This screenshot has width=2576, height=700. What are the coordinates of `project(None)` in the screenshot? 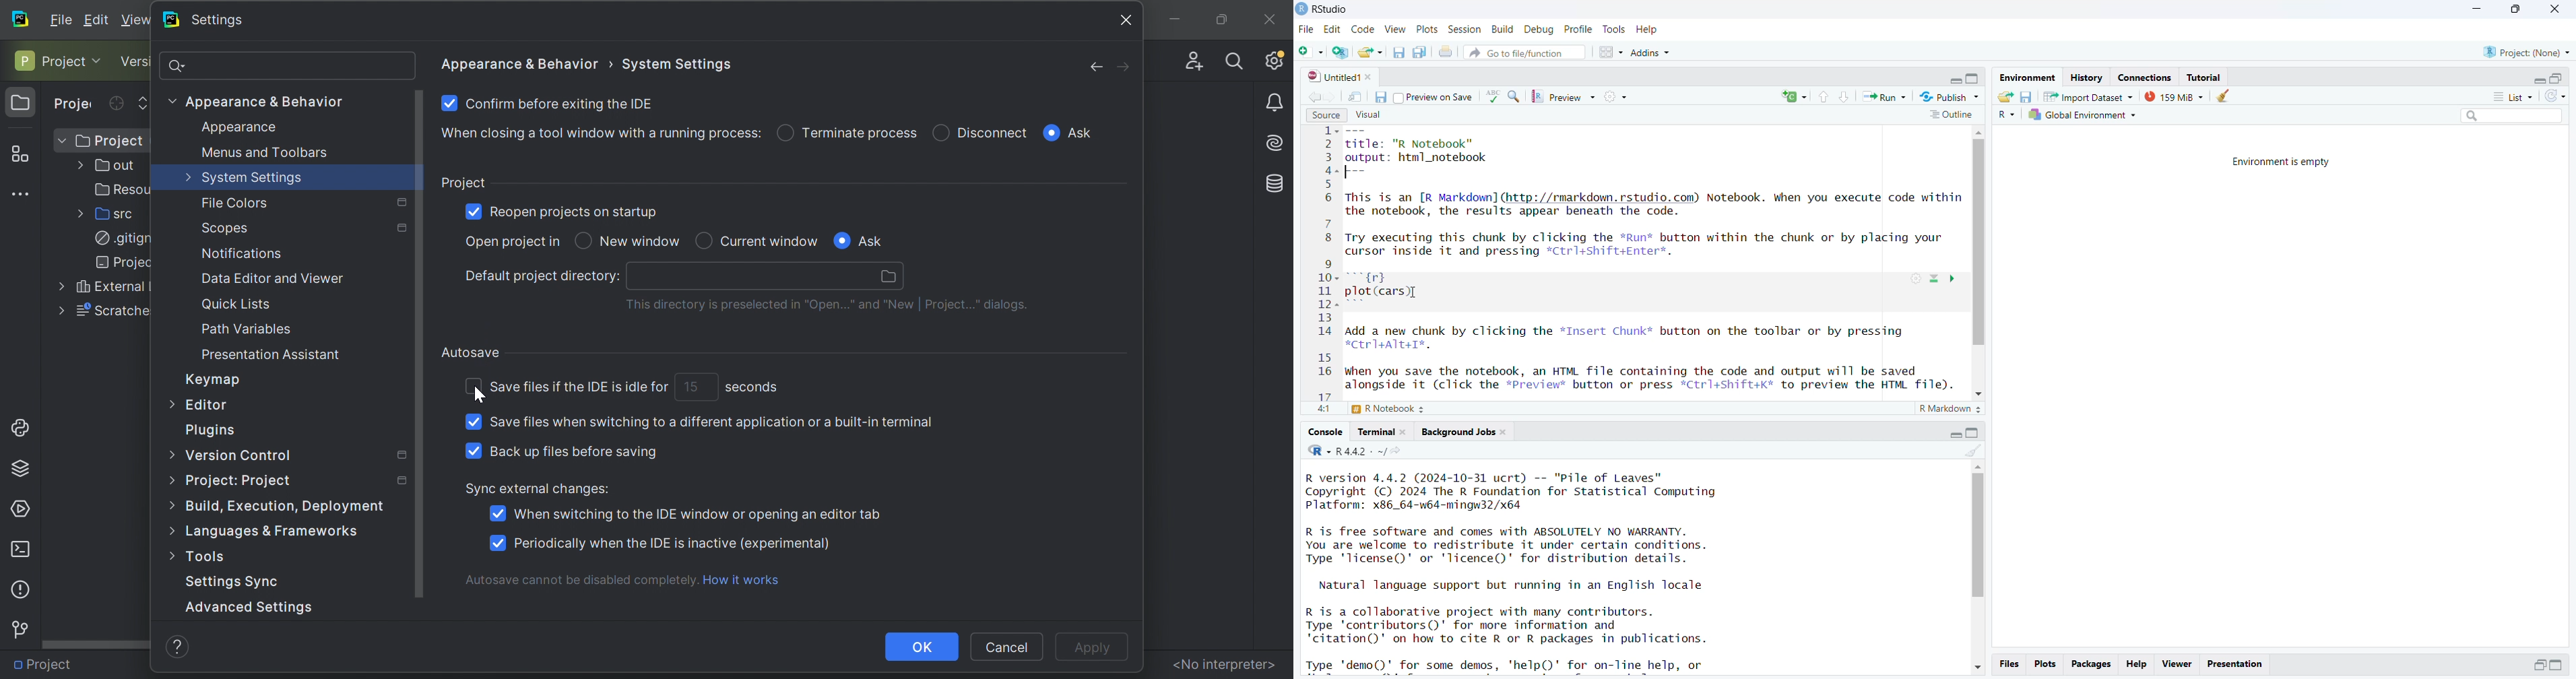 It's located at (2526, 53).